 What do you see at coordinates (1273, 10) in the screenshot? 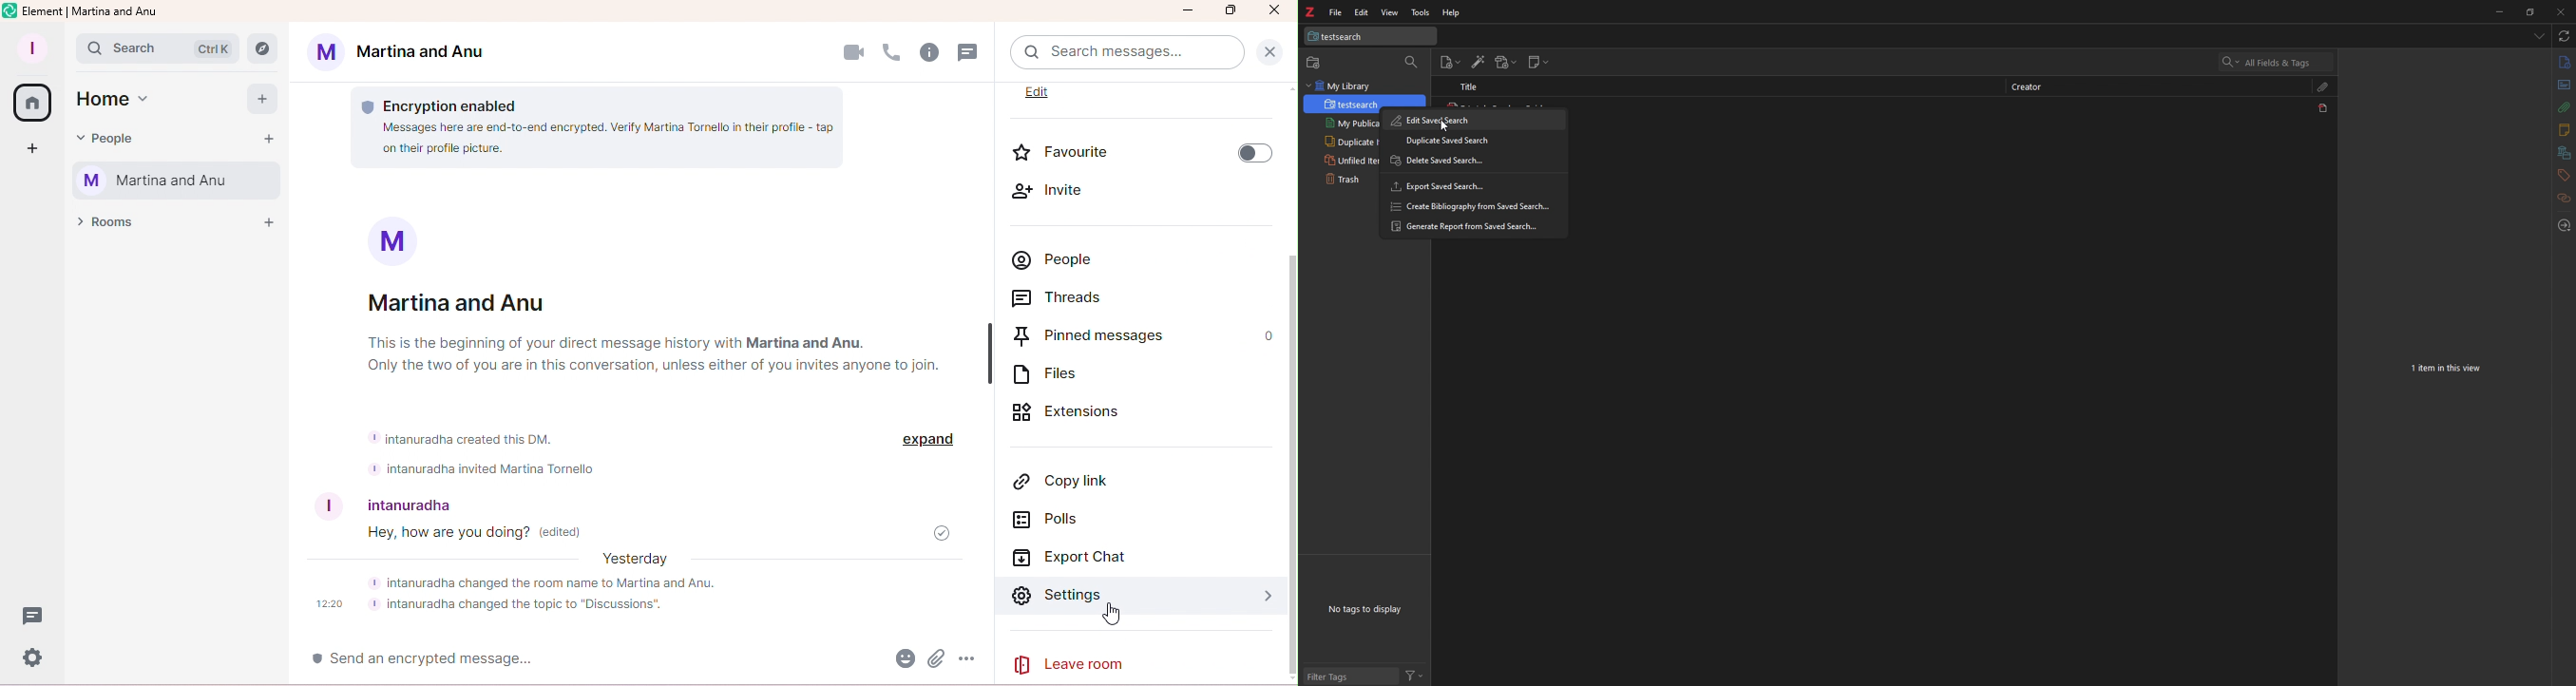
I see `Close Icon` at bounding box center [1273, 10].